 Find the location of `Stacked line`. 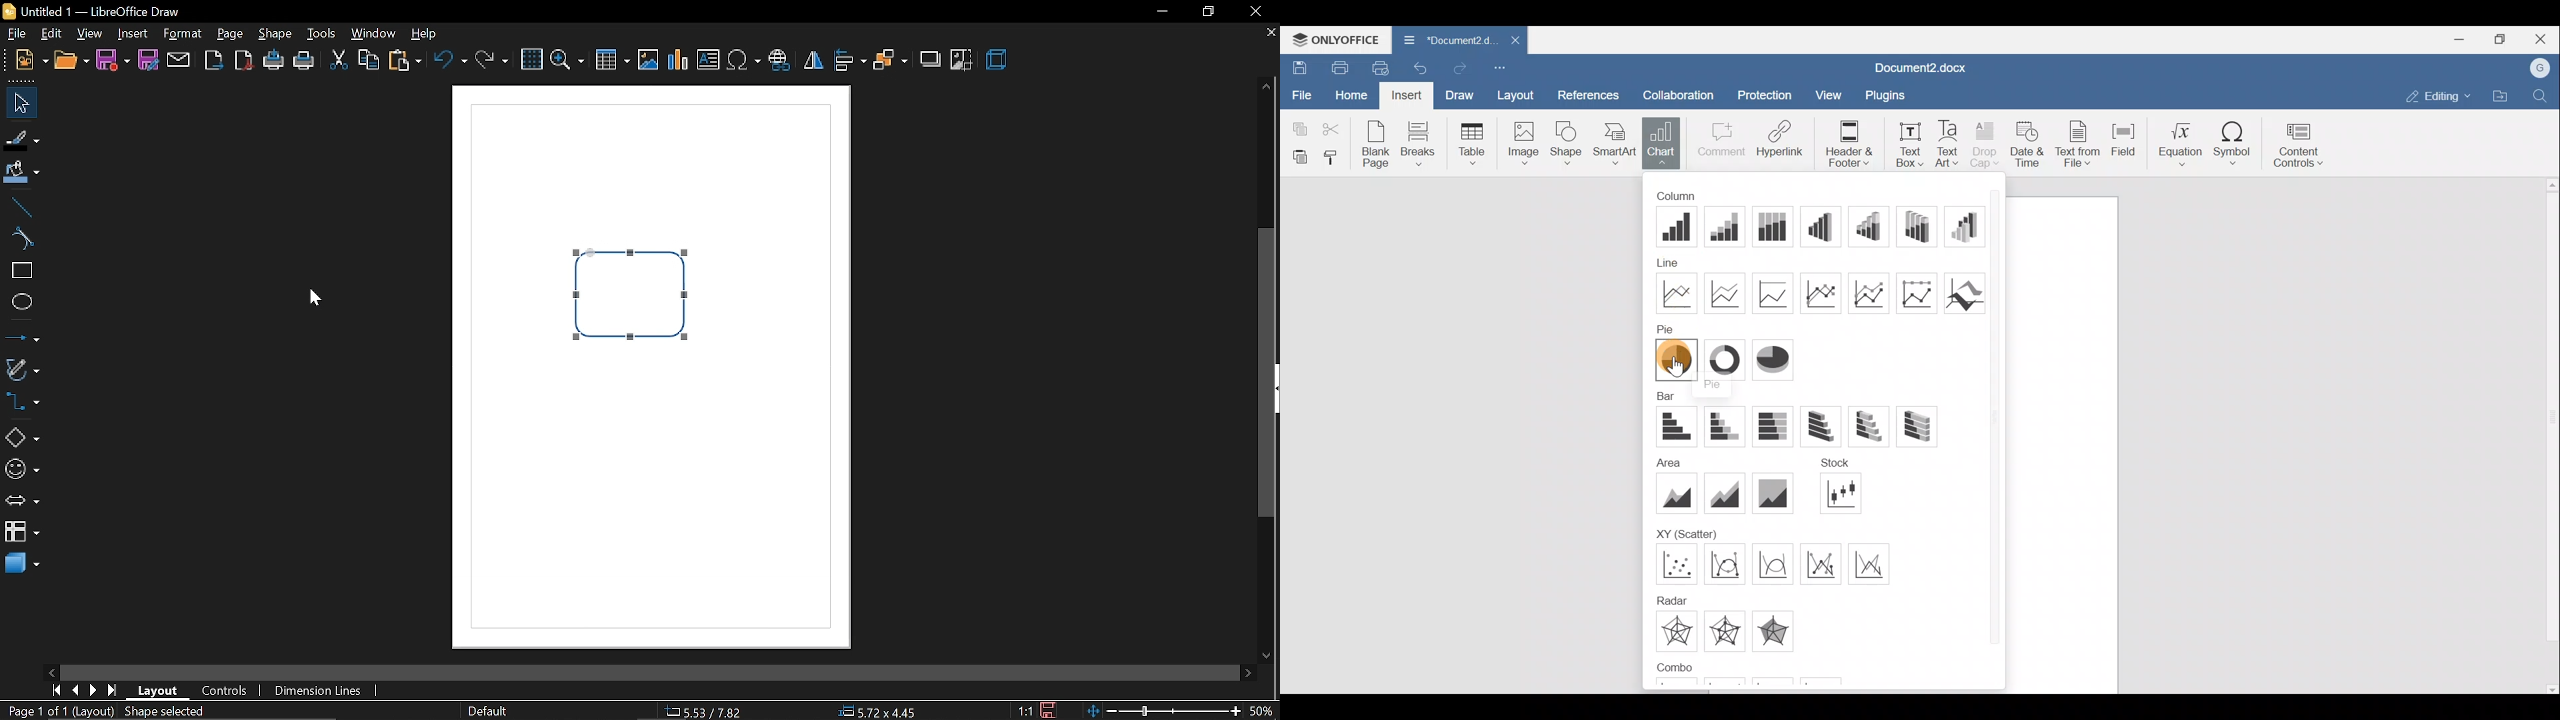

Stacked line is located at coordinates (1725, 291).